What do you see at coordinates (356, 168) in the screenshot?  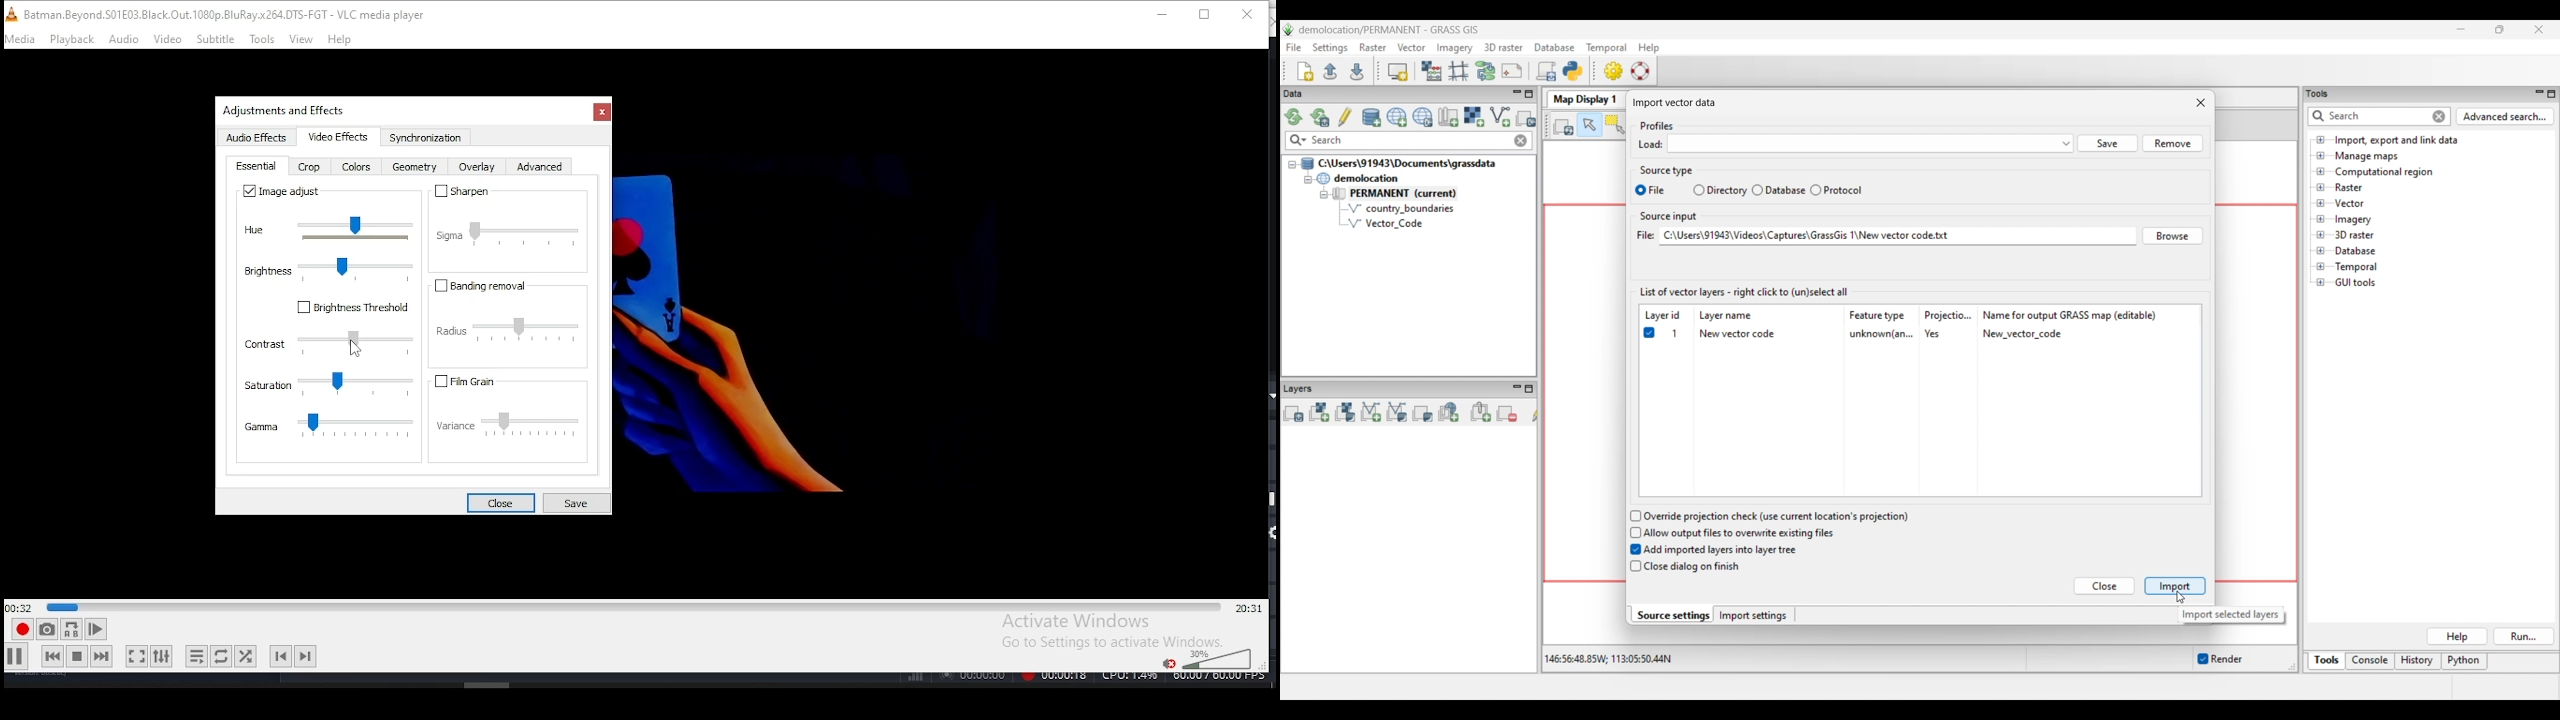 I see `color` at bounding box center [356, 168].